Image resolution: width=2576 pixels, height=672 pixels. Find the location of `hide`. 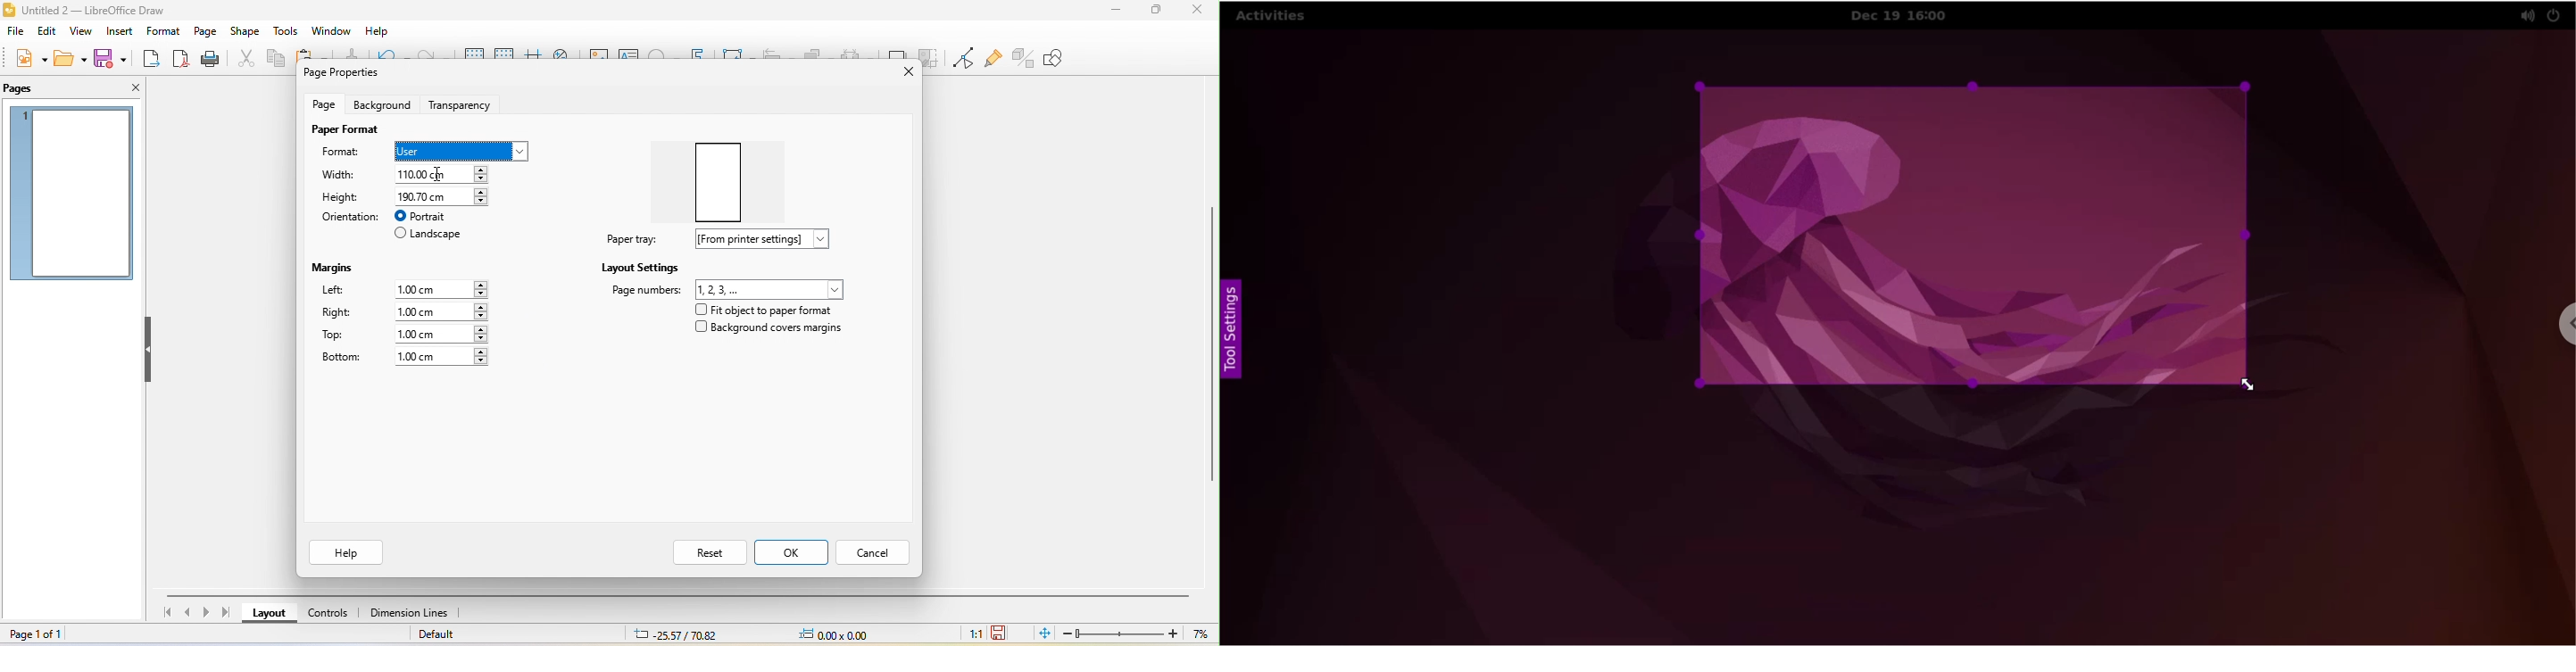

hide is located at coordinates (149, 351).